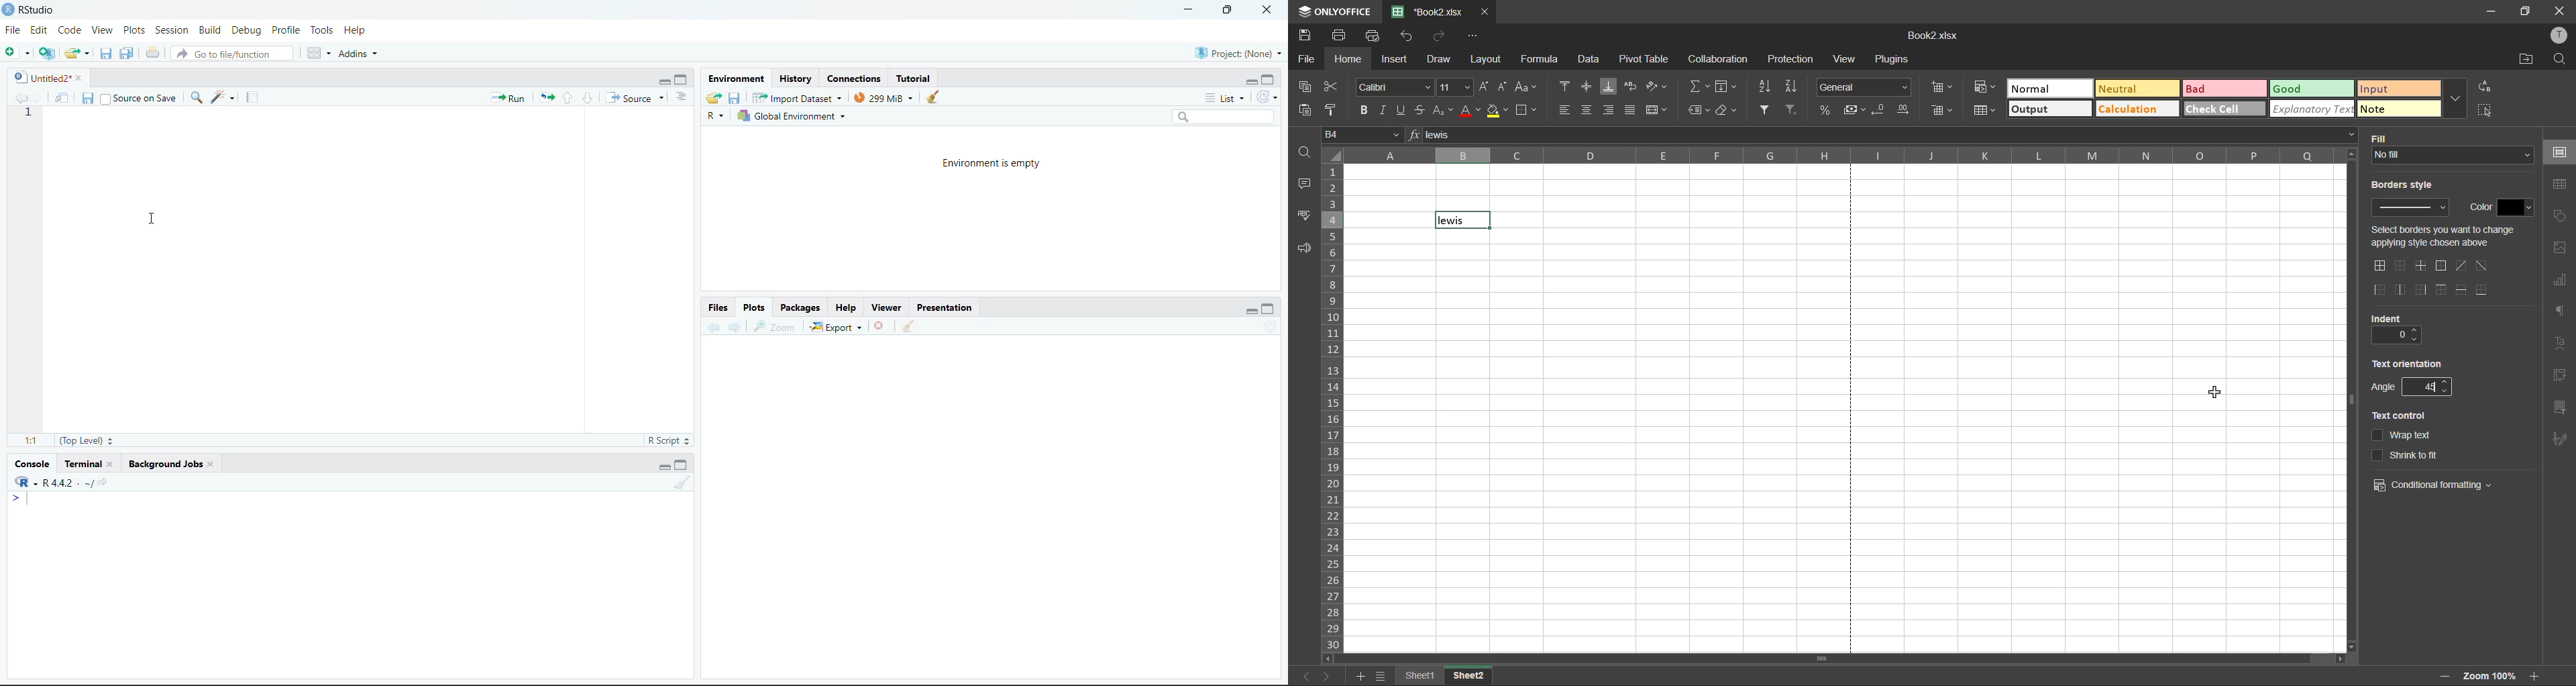 Image resolution: width=2576 pixels, height=700 pixels. I want to click on Untitled2*, so click(40, 79).